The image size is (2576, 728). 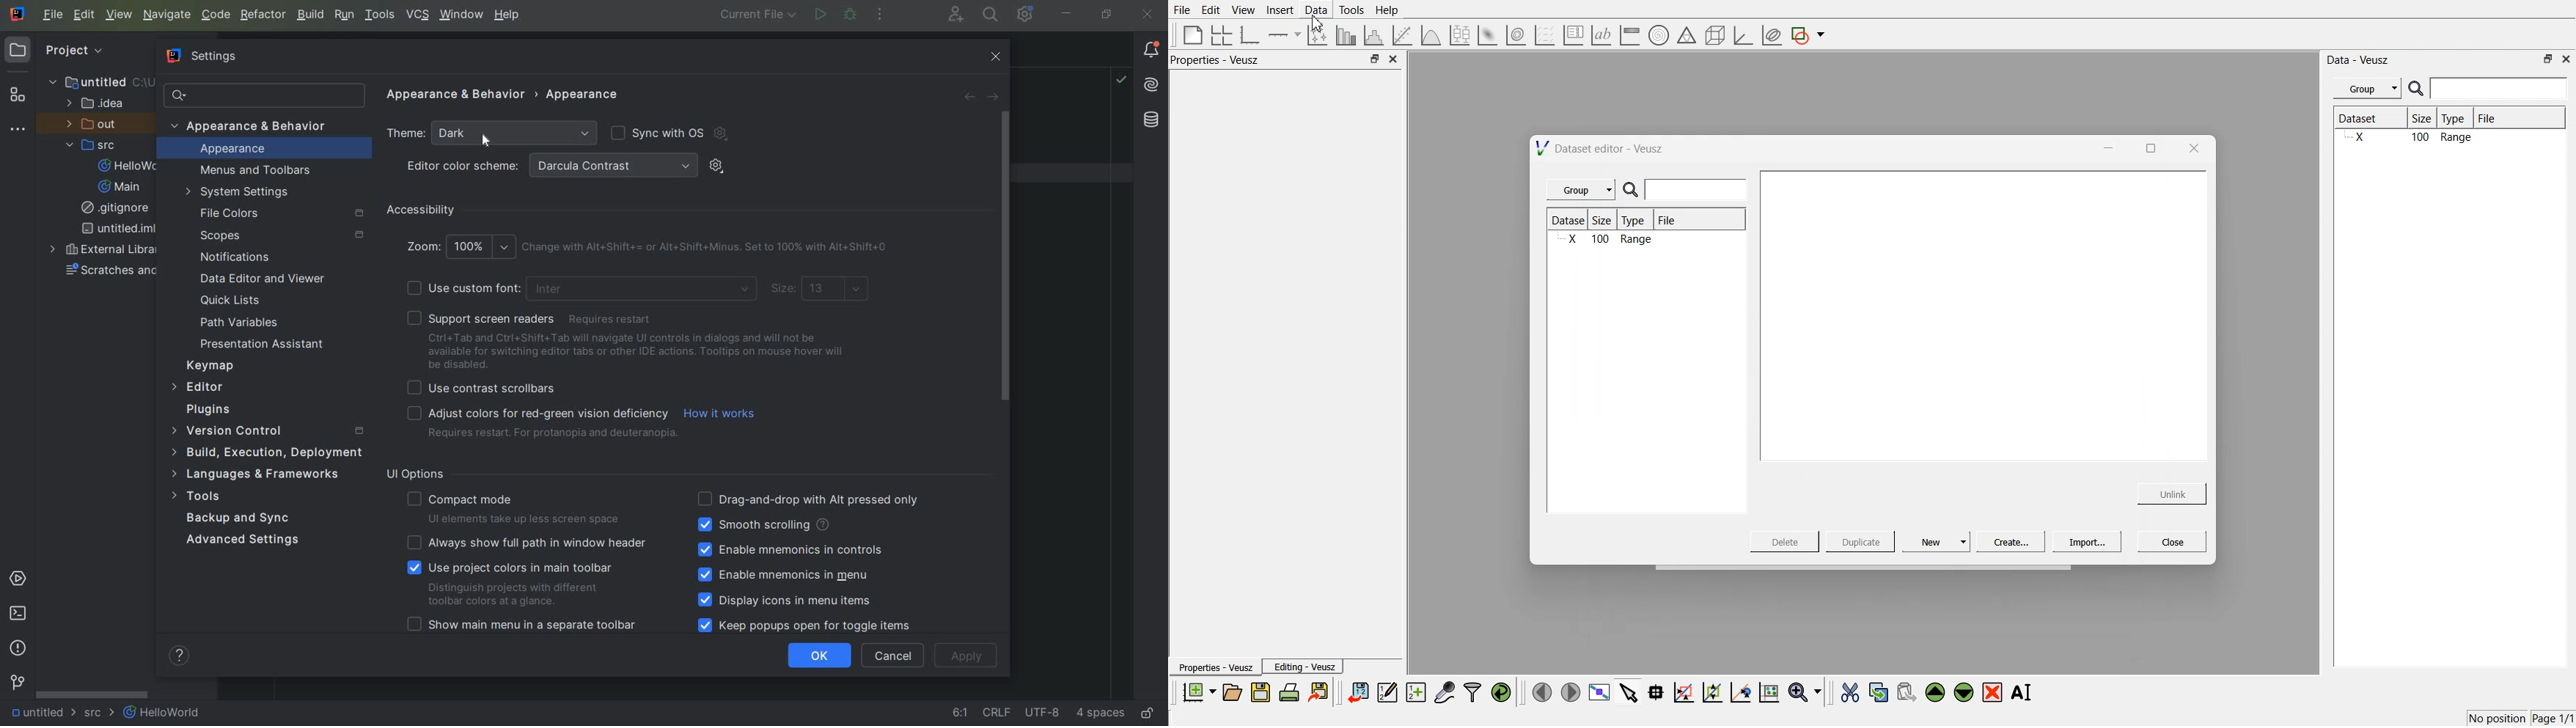 I want to click on enable mnemonics in menu(checked), so click(x=791, y=574).